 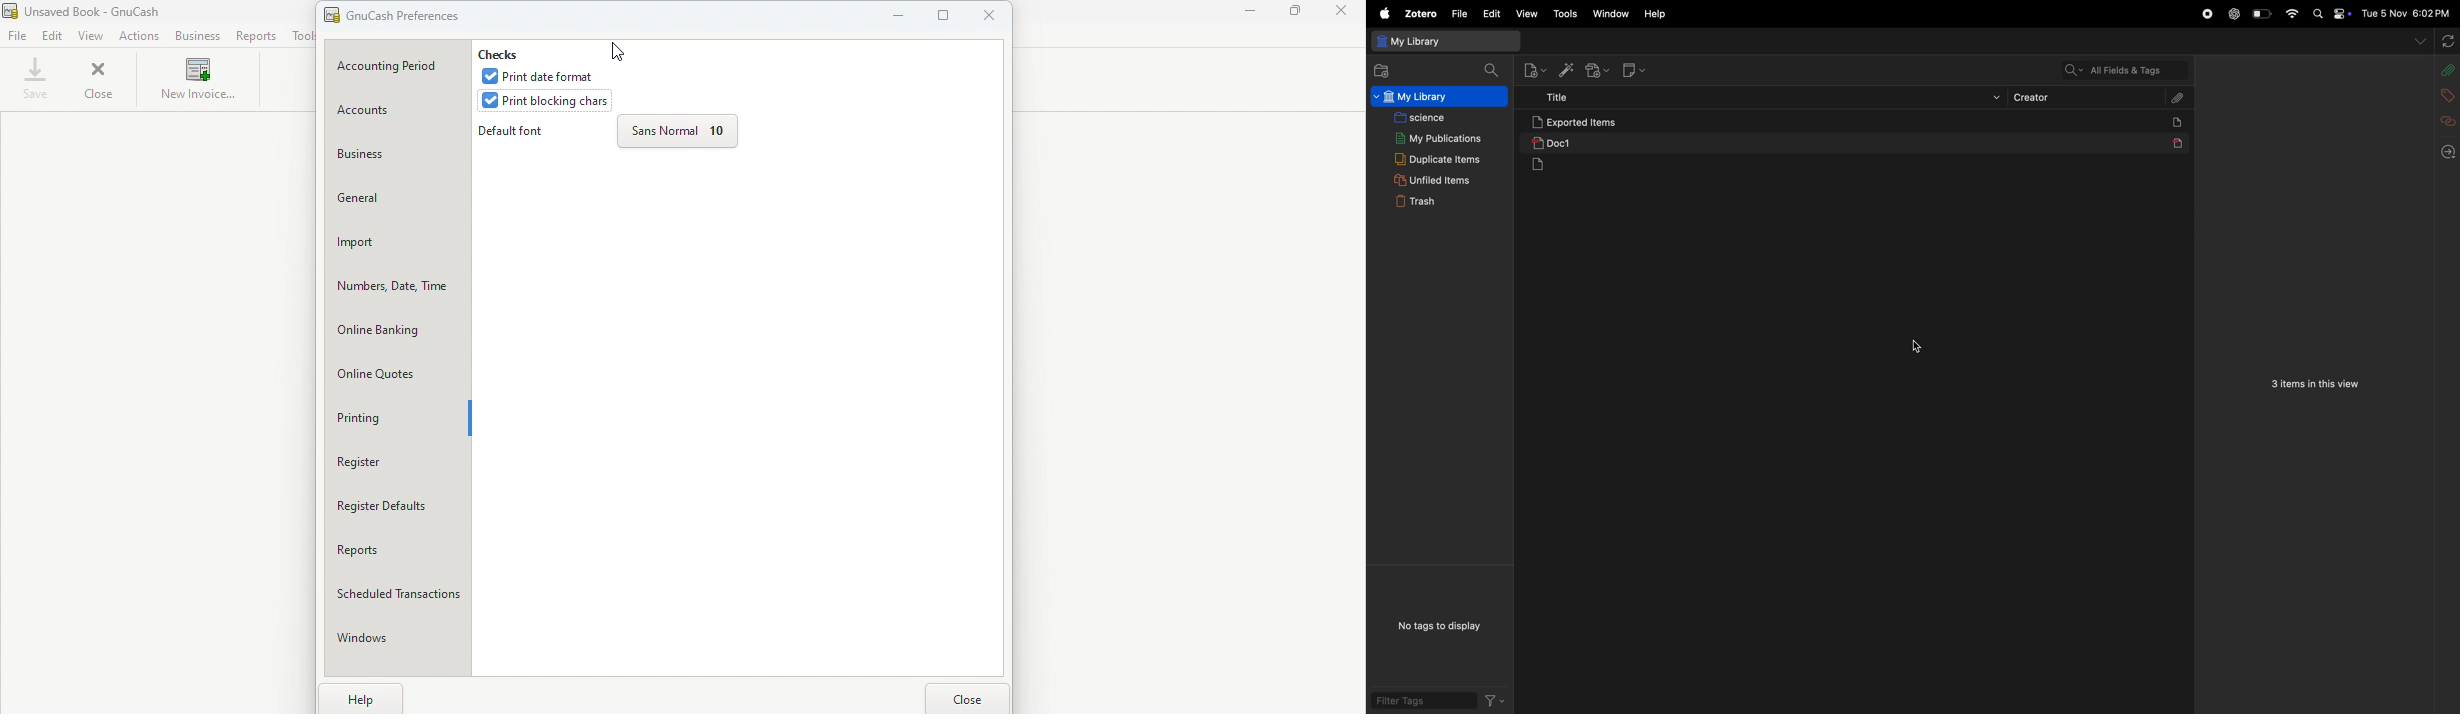 I want to click on aplle widgets, so click(x=2331, y=13).